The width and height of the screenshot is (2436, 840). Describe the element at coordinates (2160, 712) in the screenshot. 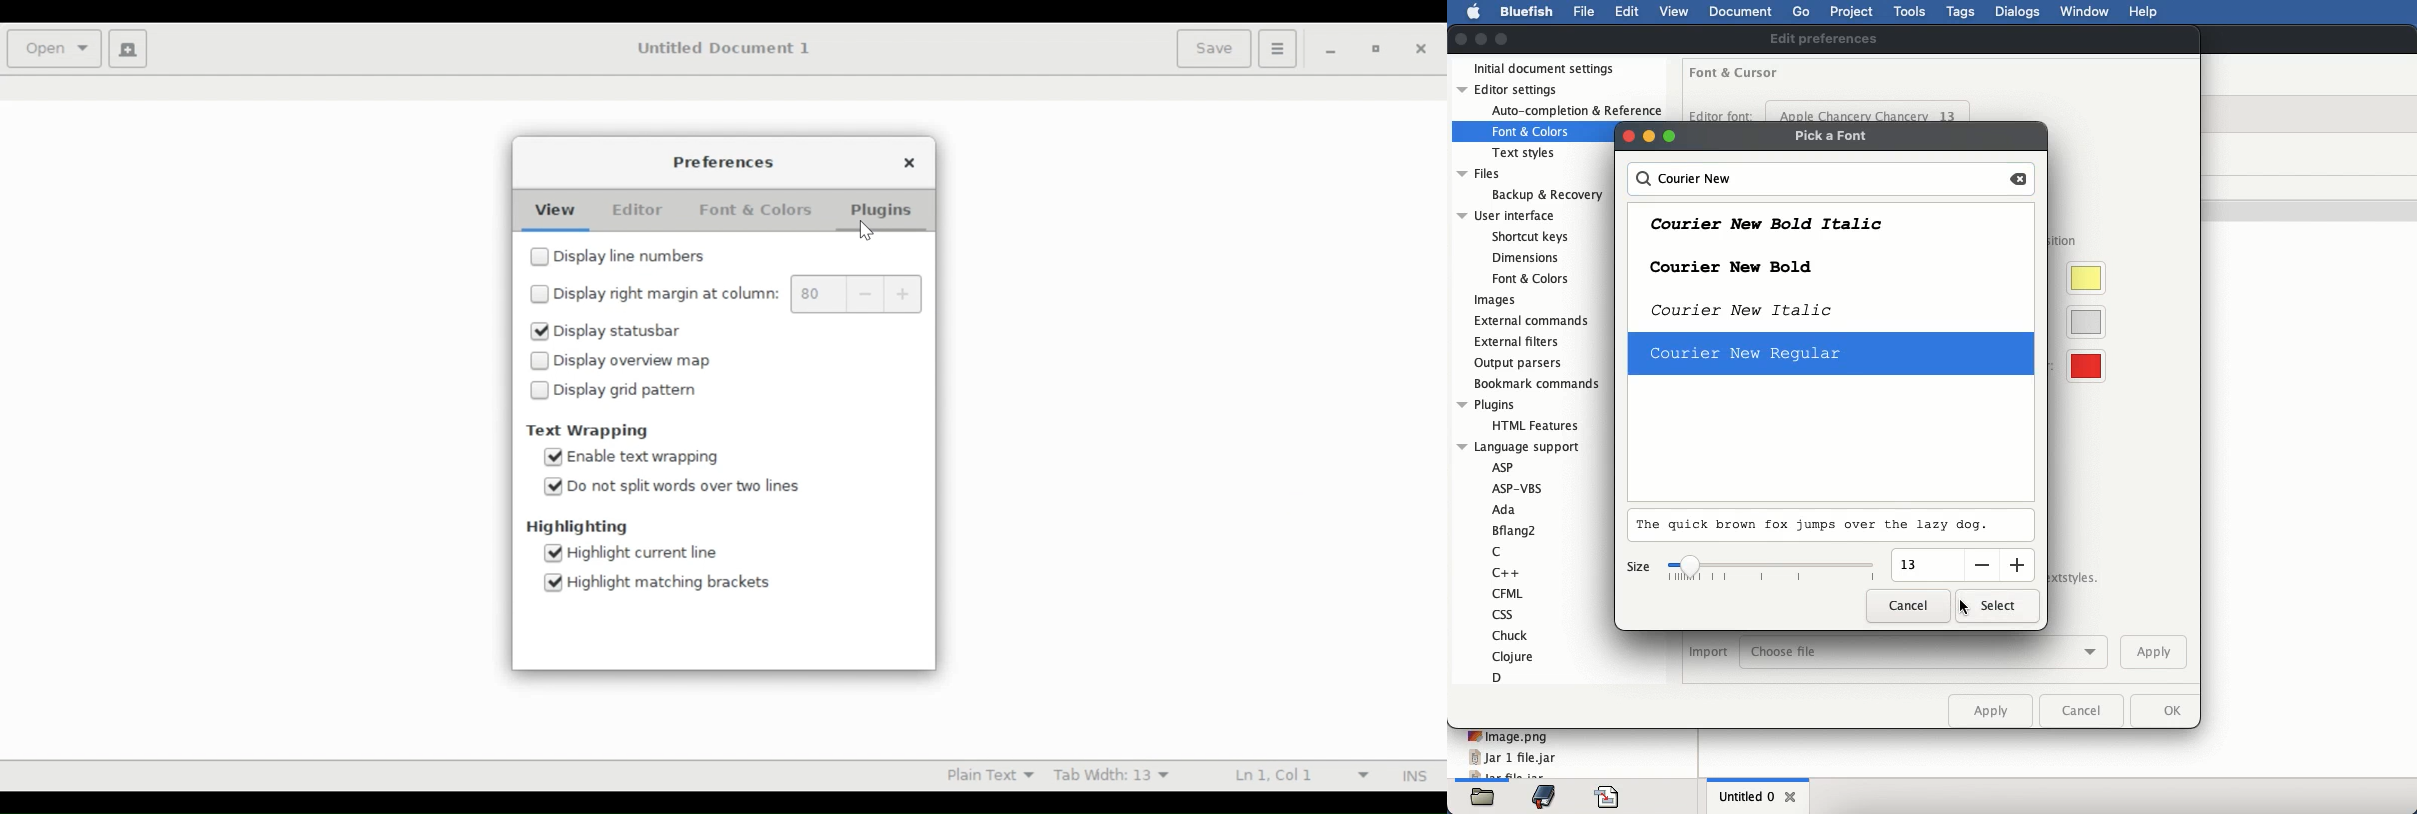

I see `ok` at that location.